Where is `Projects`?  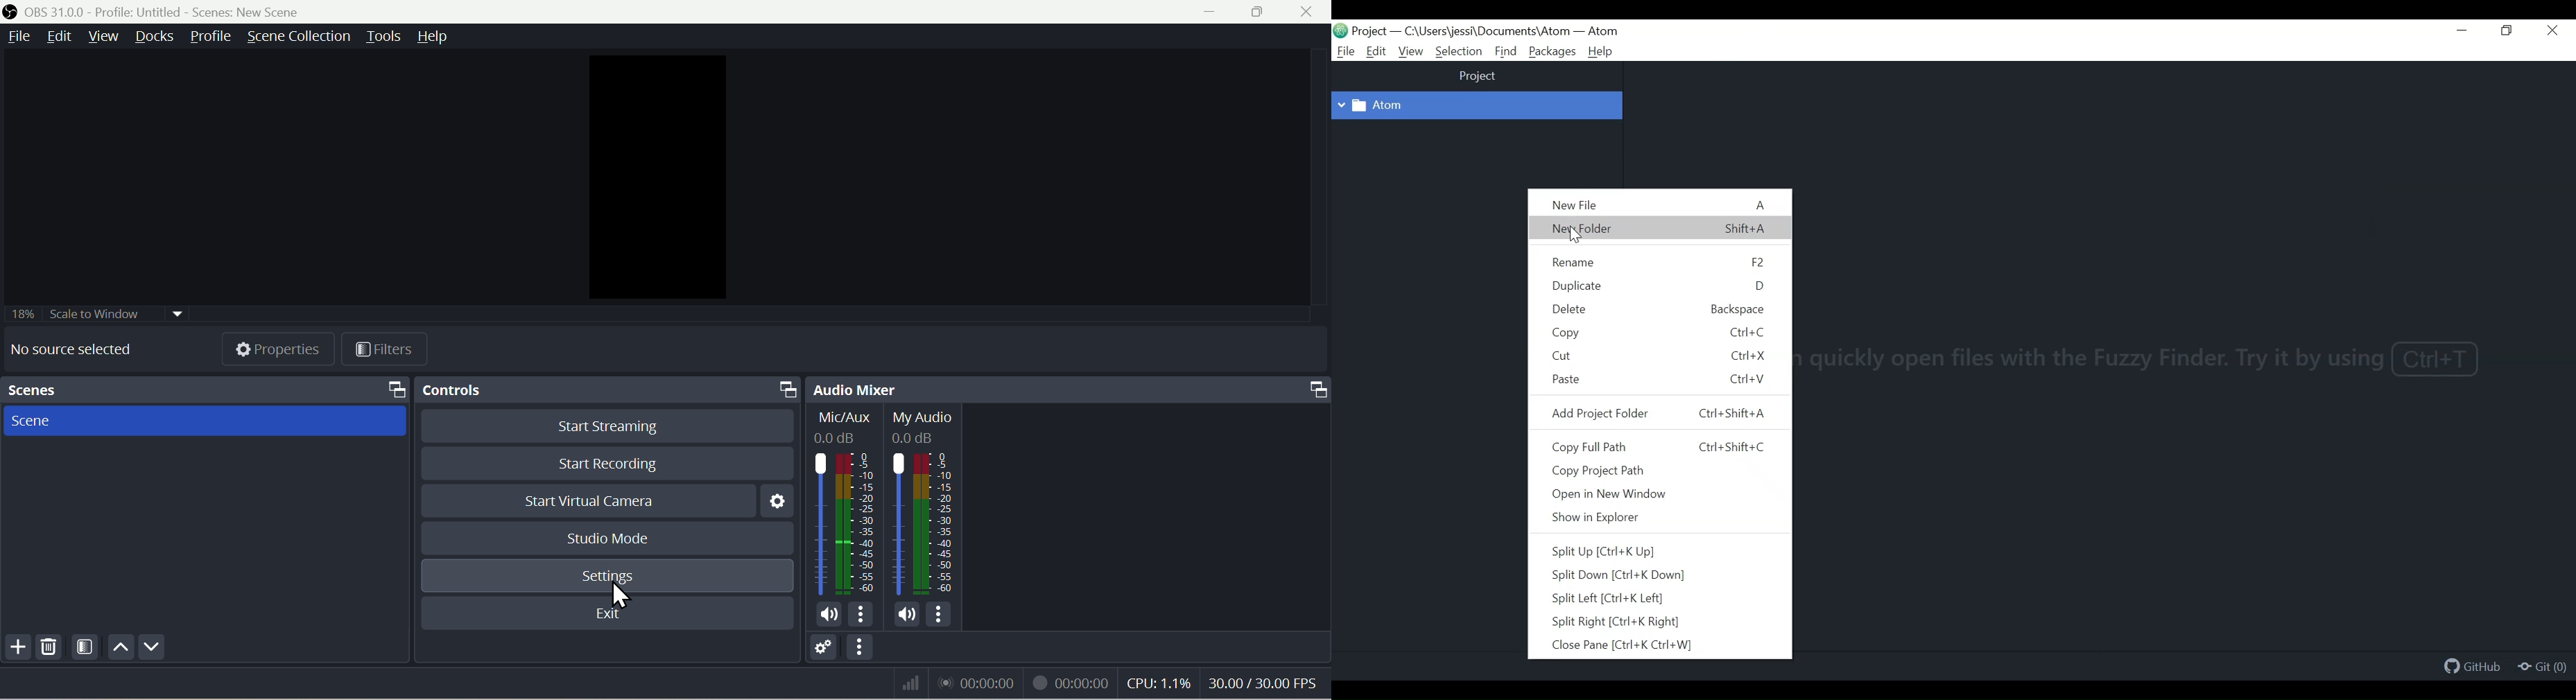
Projects is located at coordinates (1371, 31).